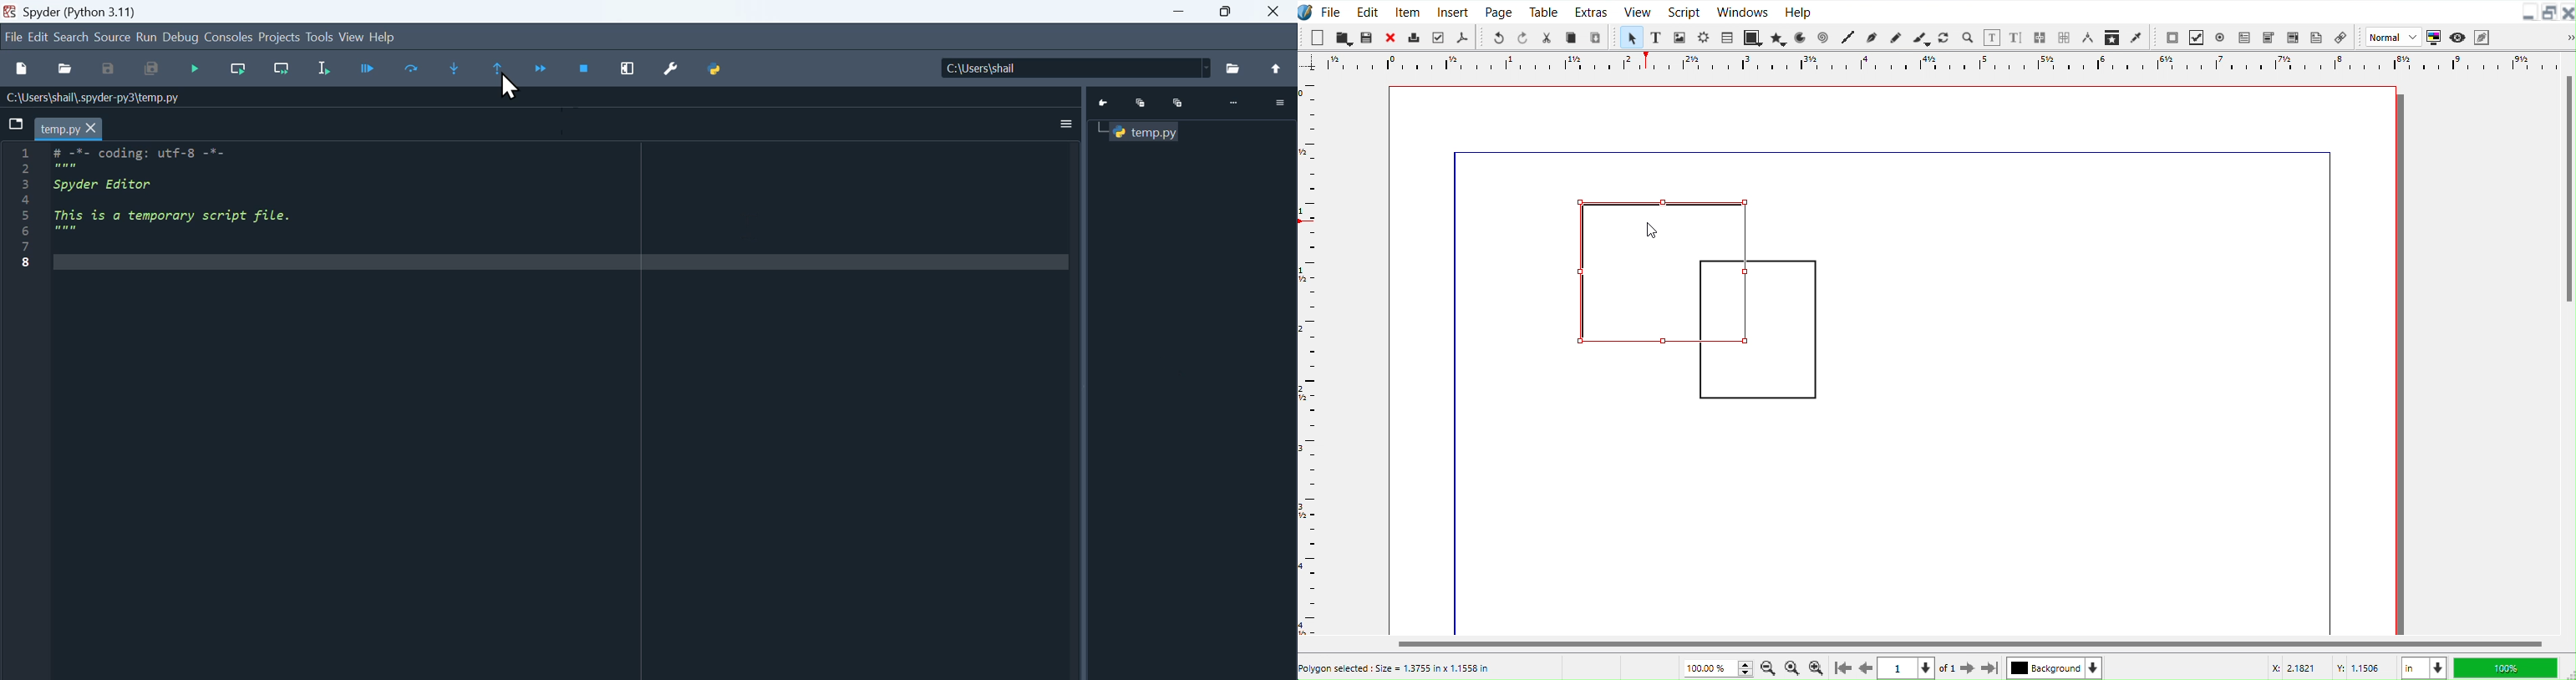 This screenshot has height=700, width=2576. I want to click on save, so click(110, 68).